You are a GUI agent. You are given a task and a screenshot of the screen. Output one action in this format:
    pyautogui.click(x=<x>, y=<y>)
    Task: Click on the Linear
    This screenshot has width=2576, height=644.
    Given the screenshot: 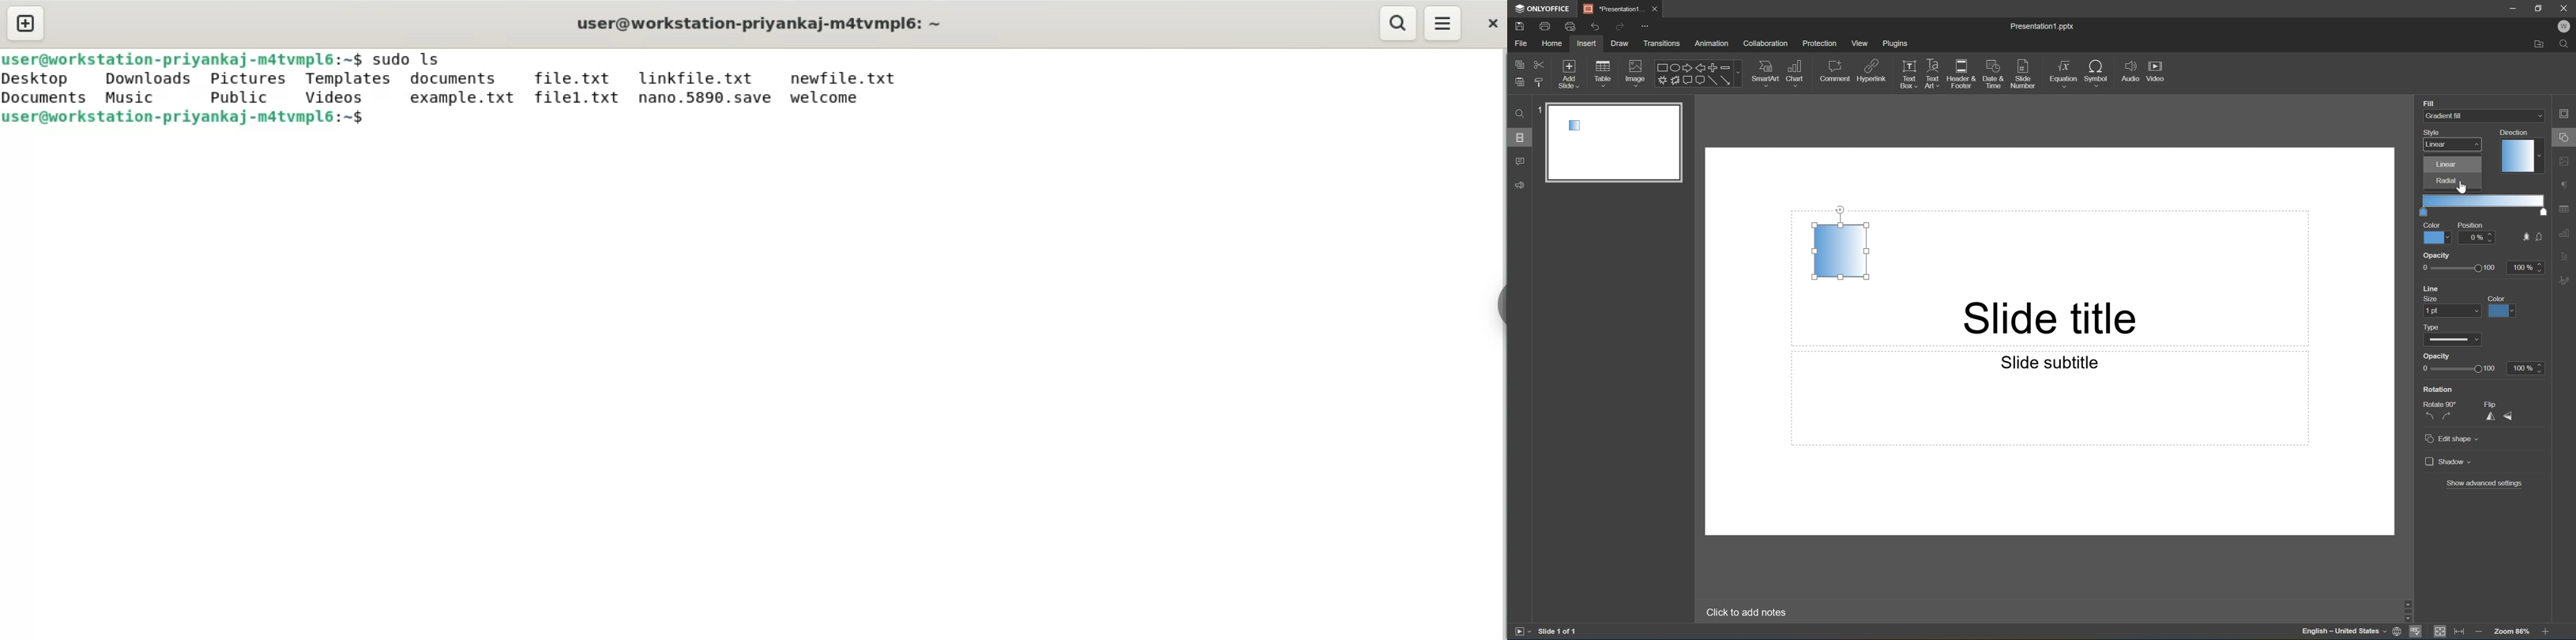 What is the action you would take?
    pyautogui.click(x=2445, y=165)
    